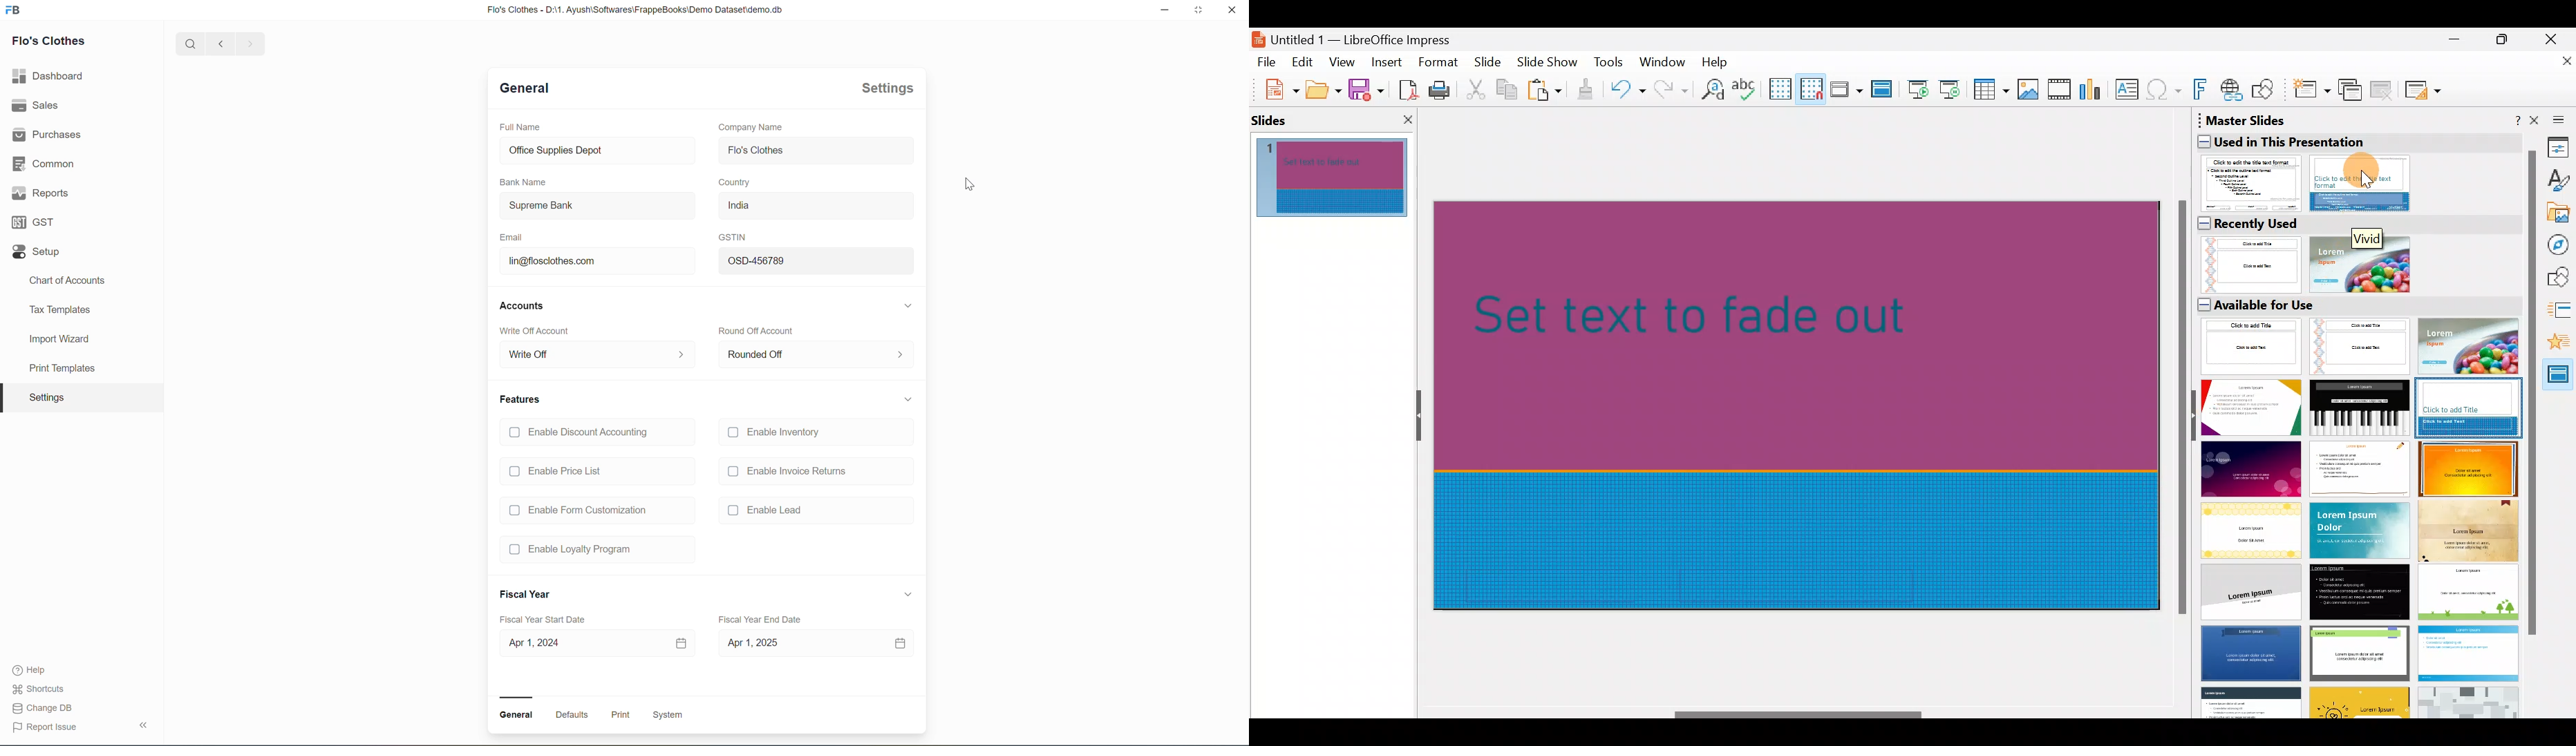 The width and height of the screenshot is (2576, 756). I want to click on print template, so click(56, 371).